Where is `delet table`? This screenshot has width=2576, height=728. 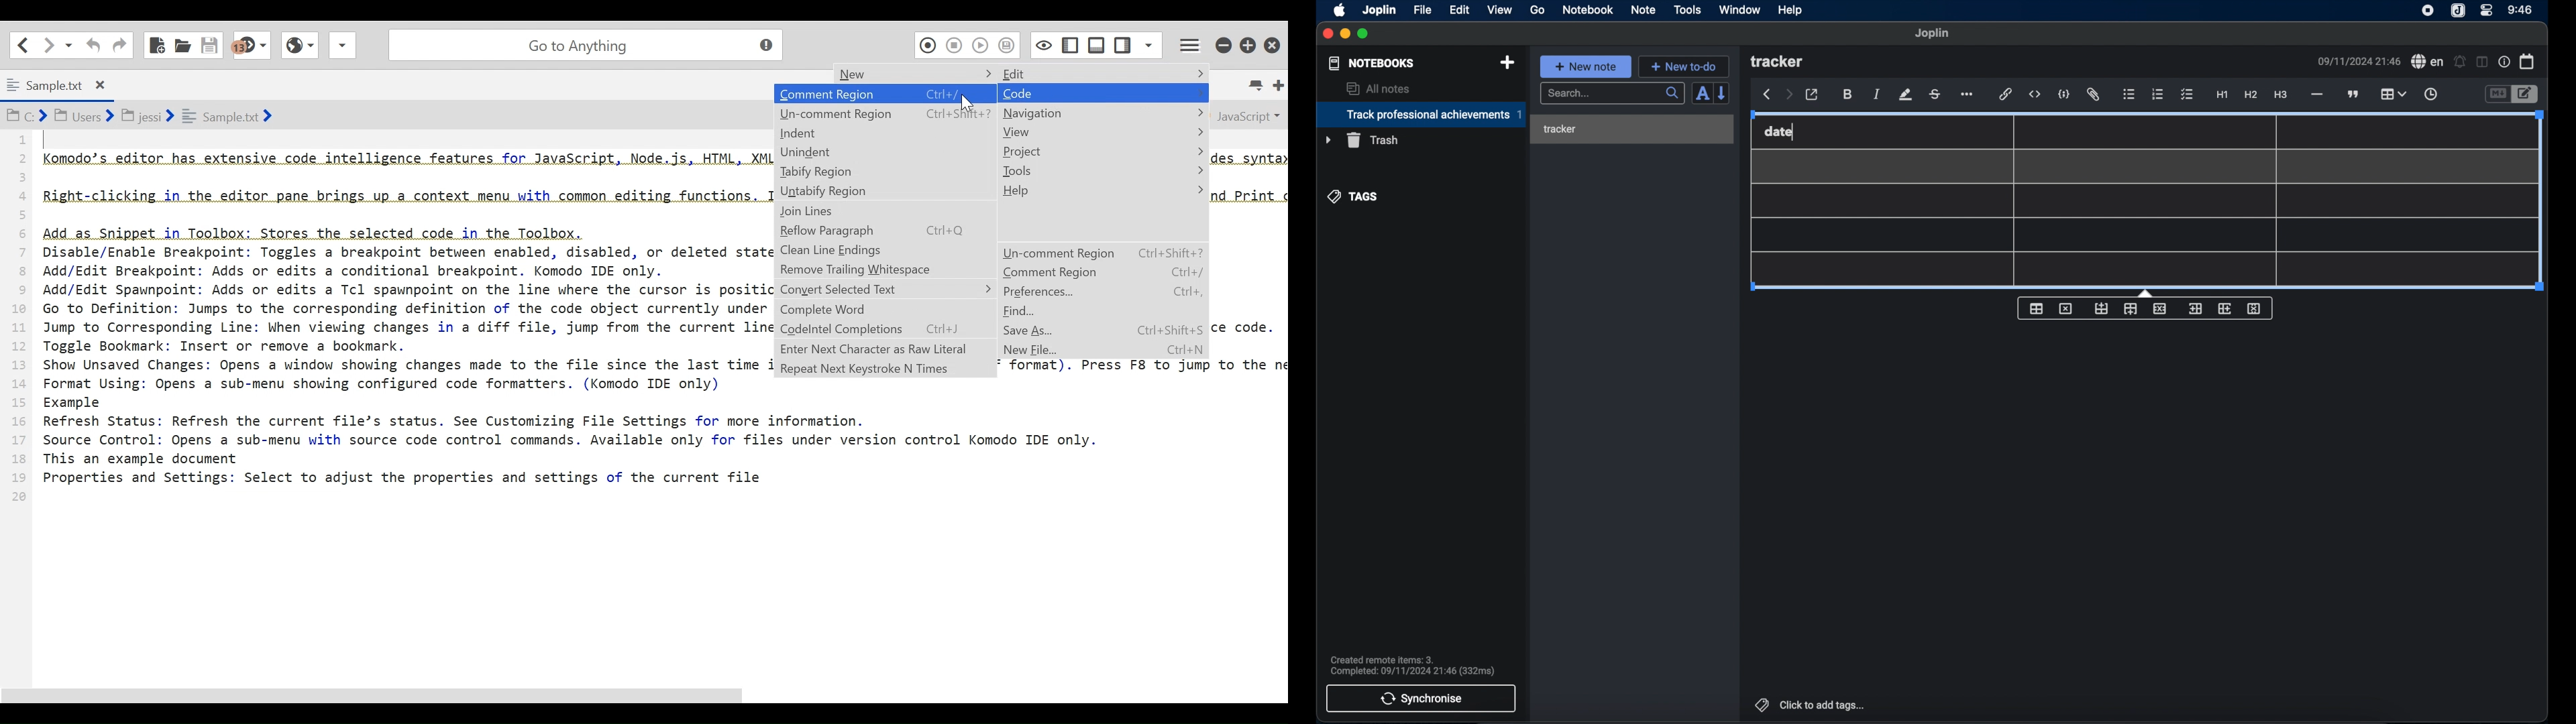
delet table is located at coordinates (2065, 308).